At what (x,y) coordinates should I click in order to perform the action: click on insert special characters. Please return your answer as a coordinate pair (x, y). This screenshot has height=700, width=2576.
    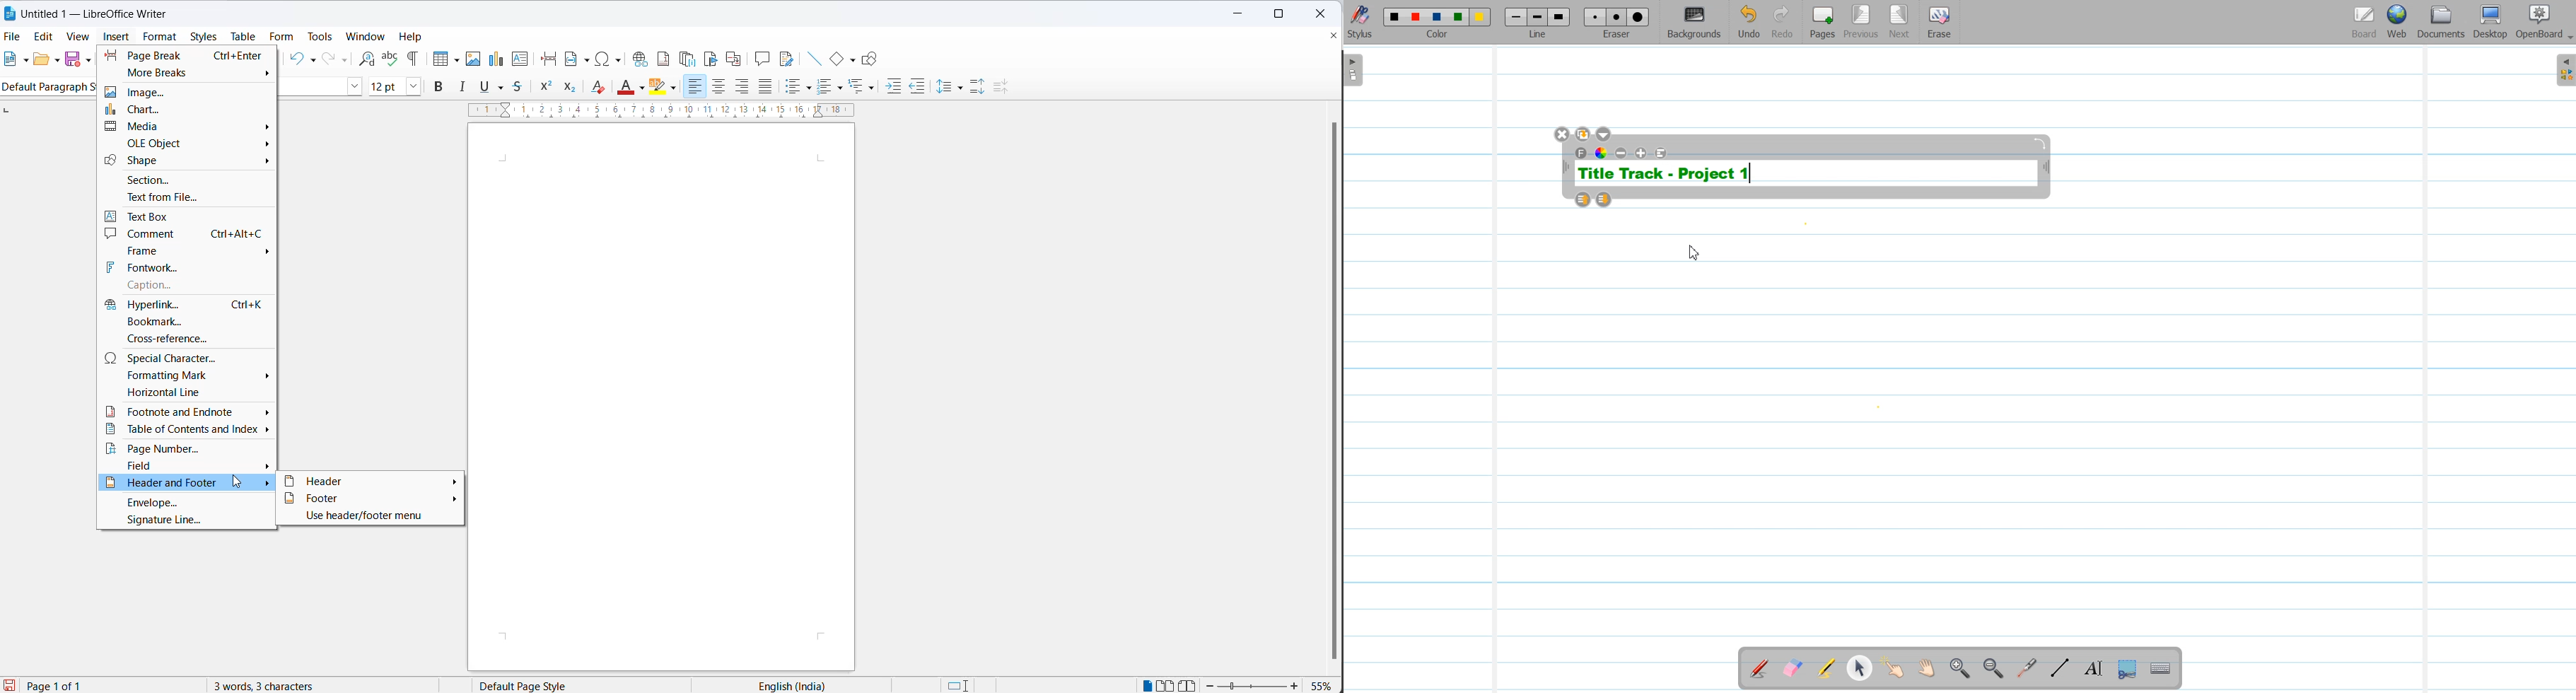
    Looking at the image, I should click on (610, 59).